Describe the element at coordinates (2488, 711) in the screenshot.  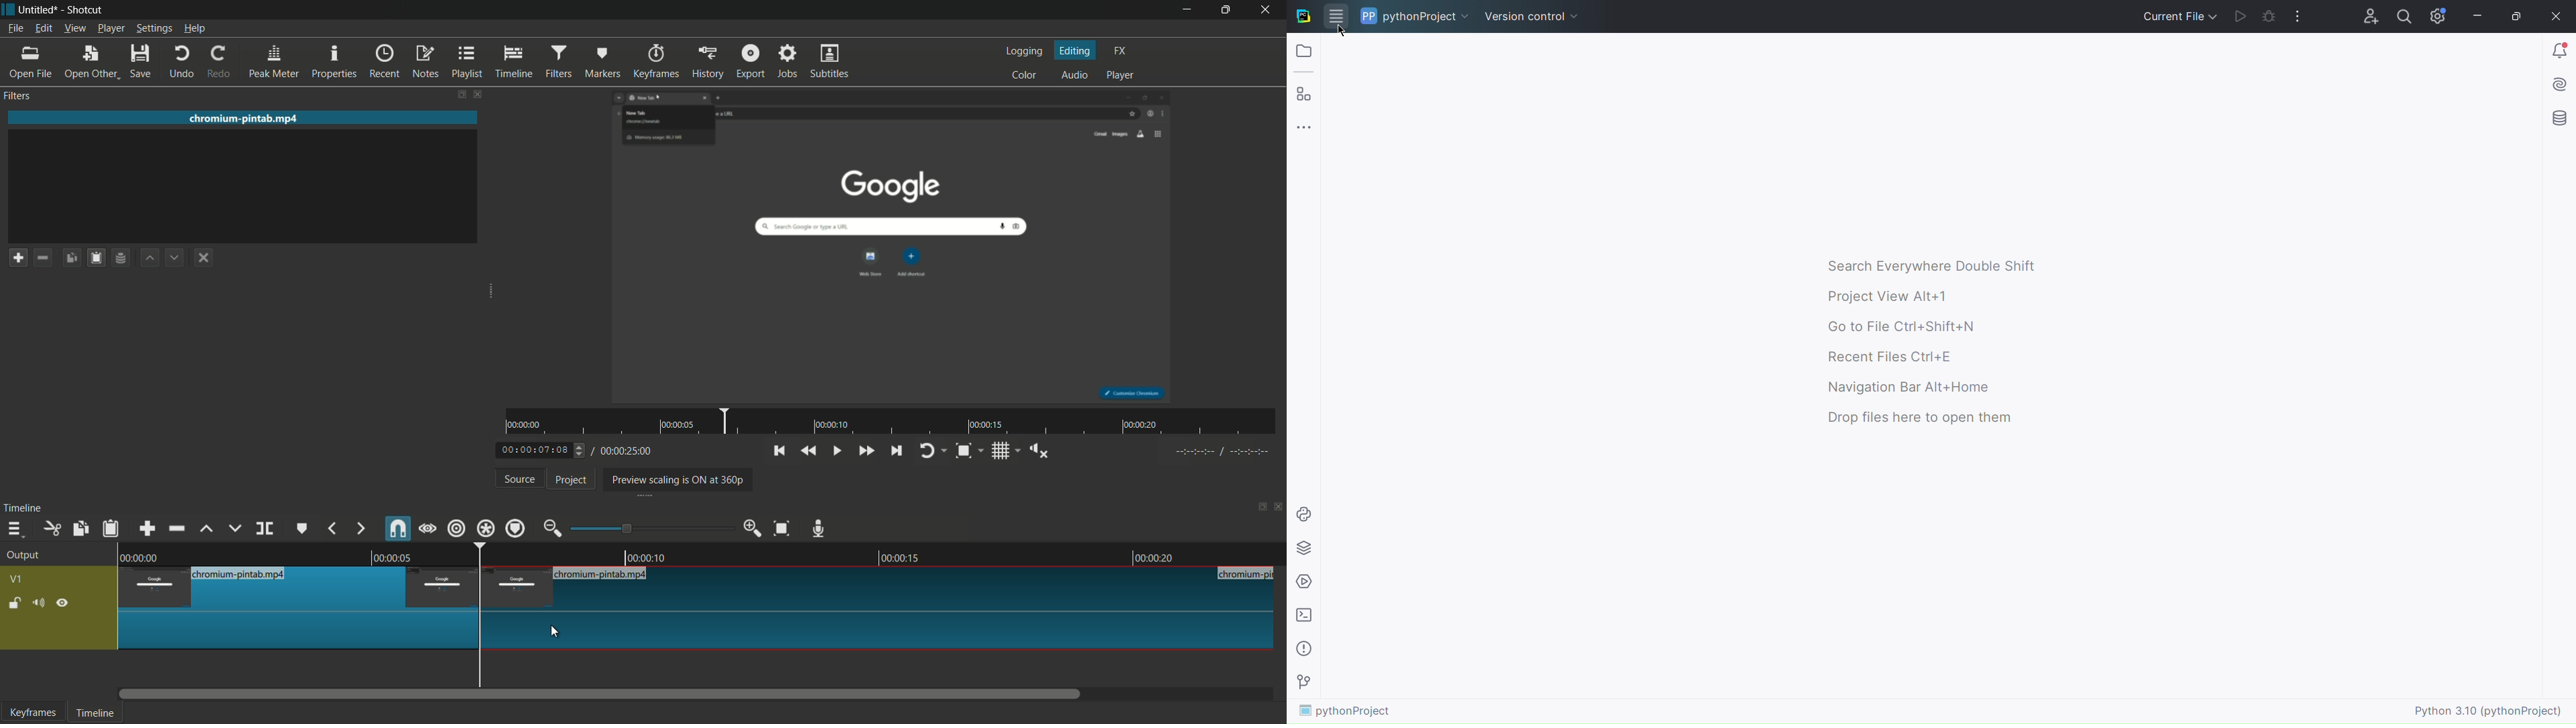
I see `Python 3.10 (pythonProject)` at that location.